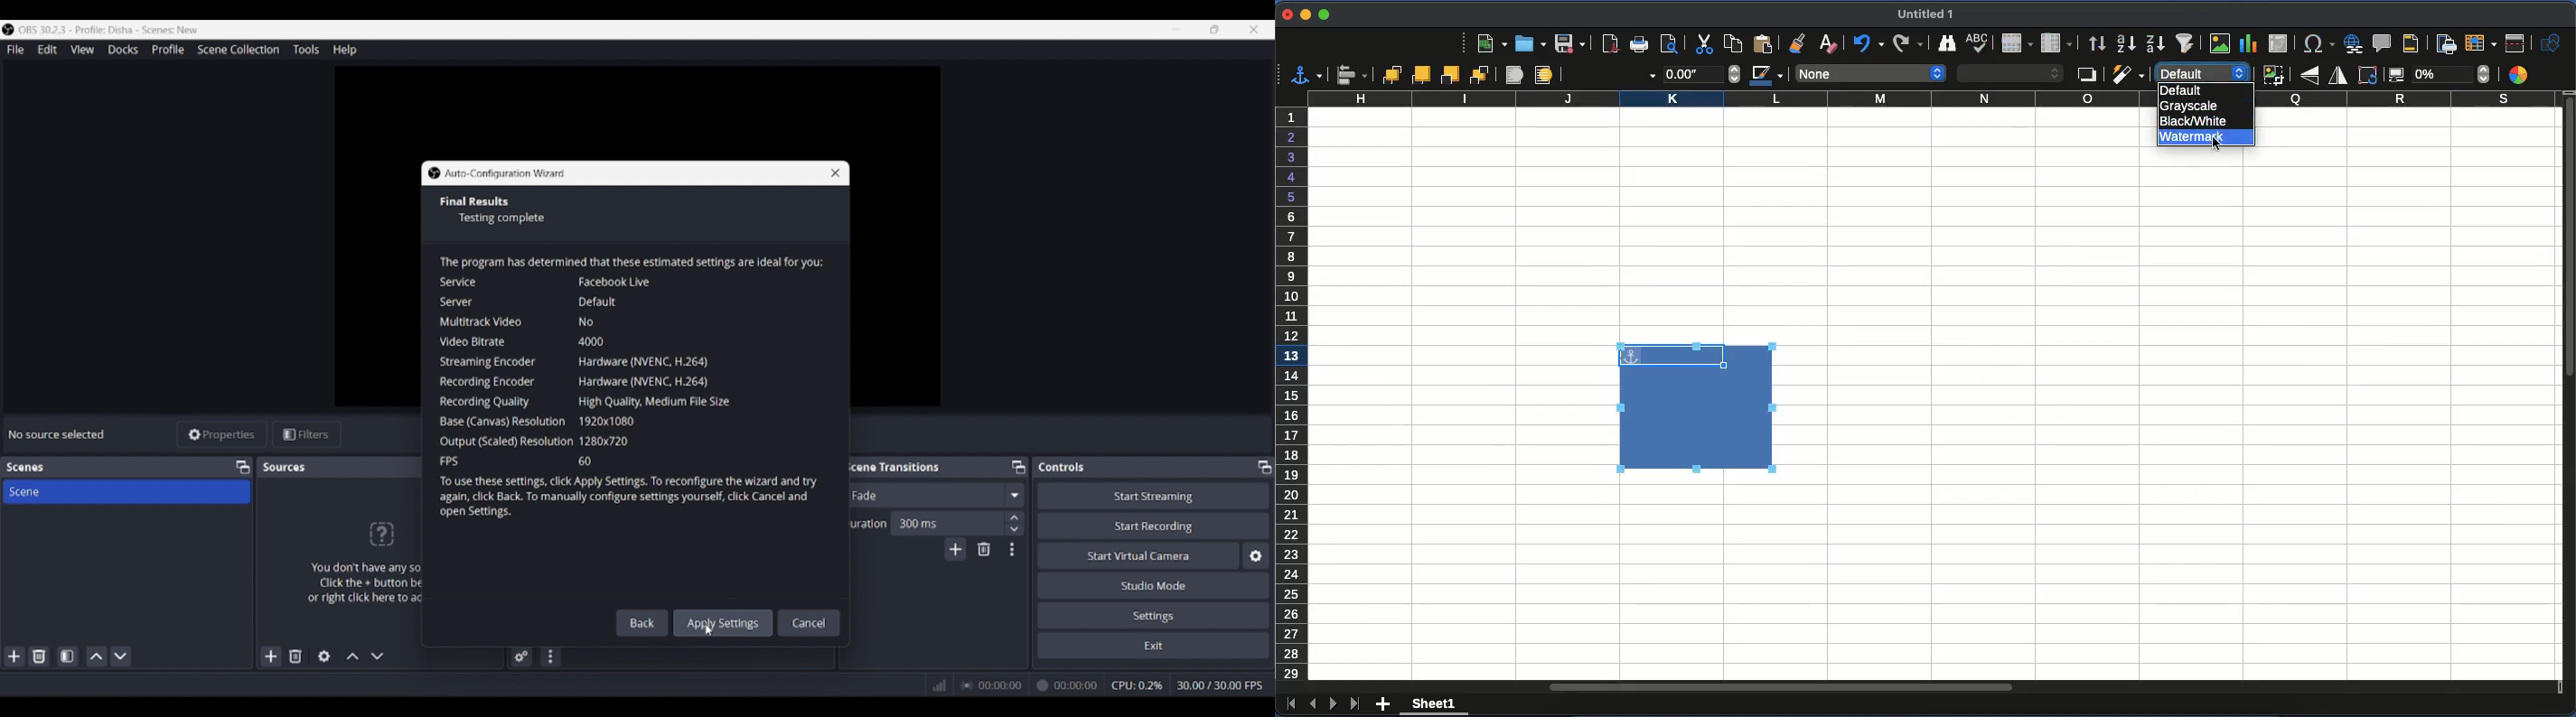 This screenshot has height=728, width=2576. What do you see at coordinates (123, 50) in the screenshot?
I see `Docks menu` at bounding box center [123, 50].